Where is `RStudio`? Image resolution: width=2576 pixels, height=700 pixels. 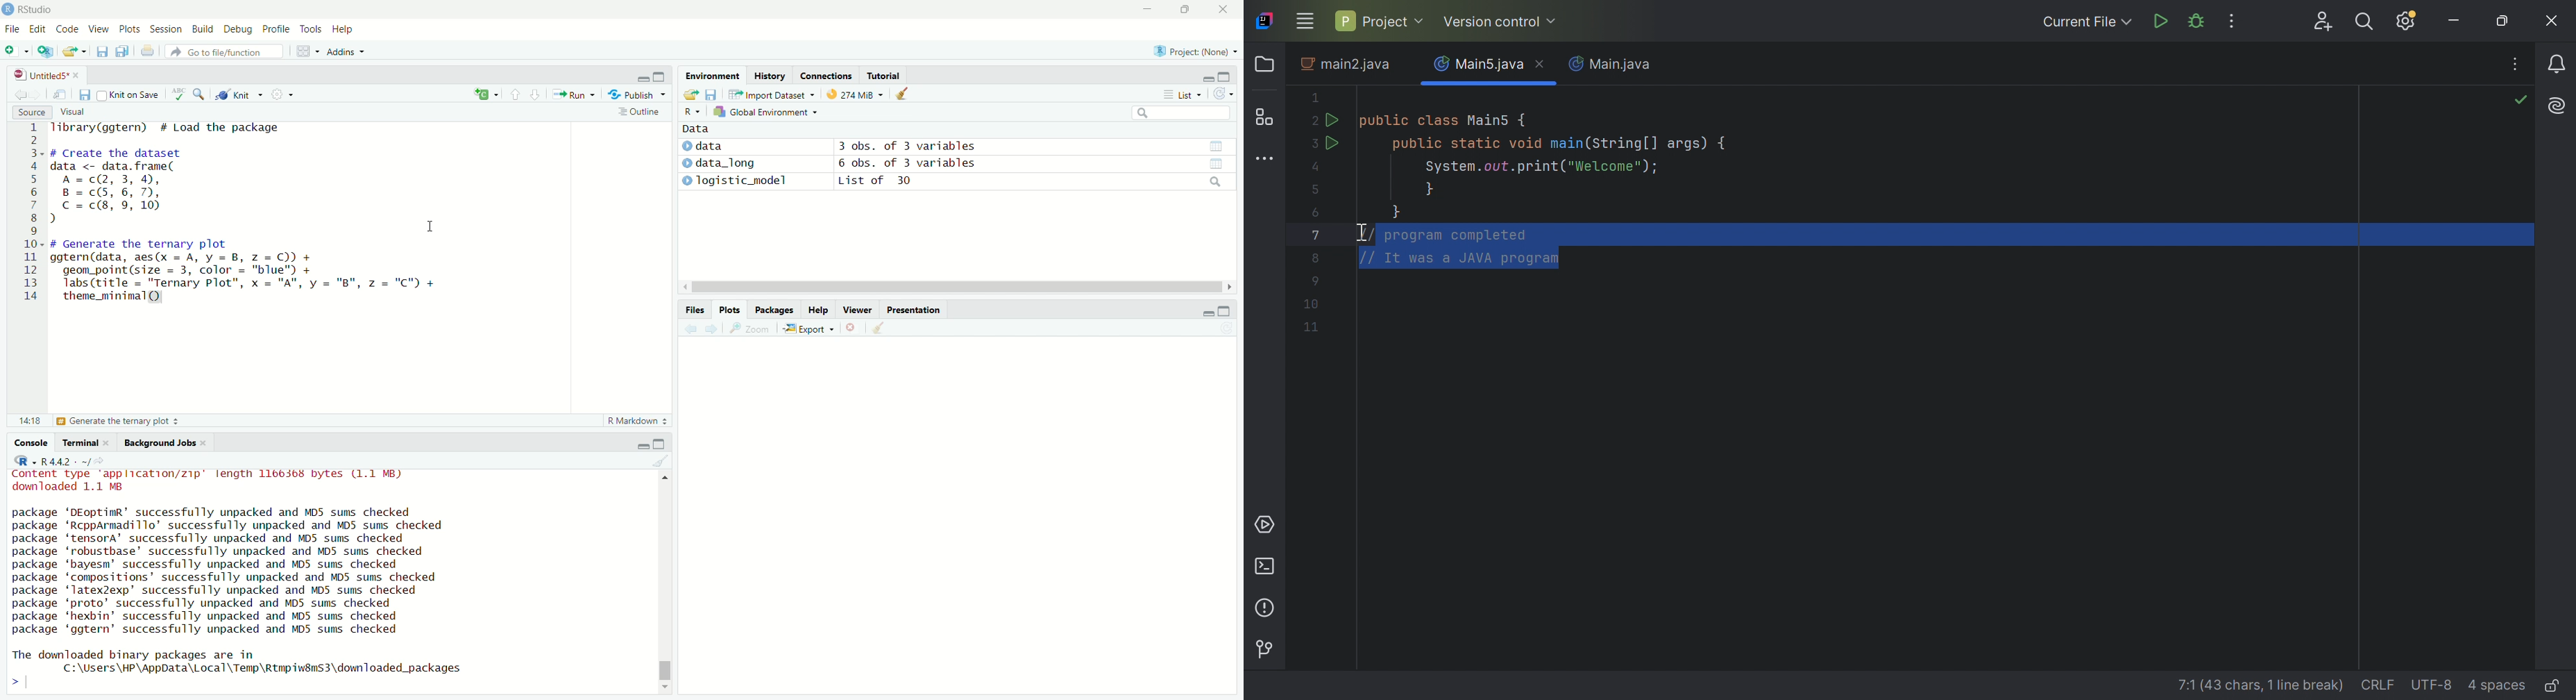
RStudio is located at coordinates (31, 8).